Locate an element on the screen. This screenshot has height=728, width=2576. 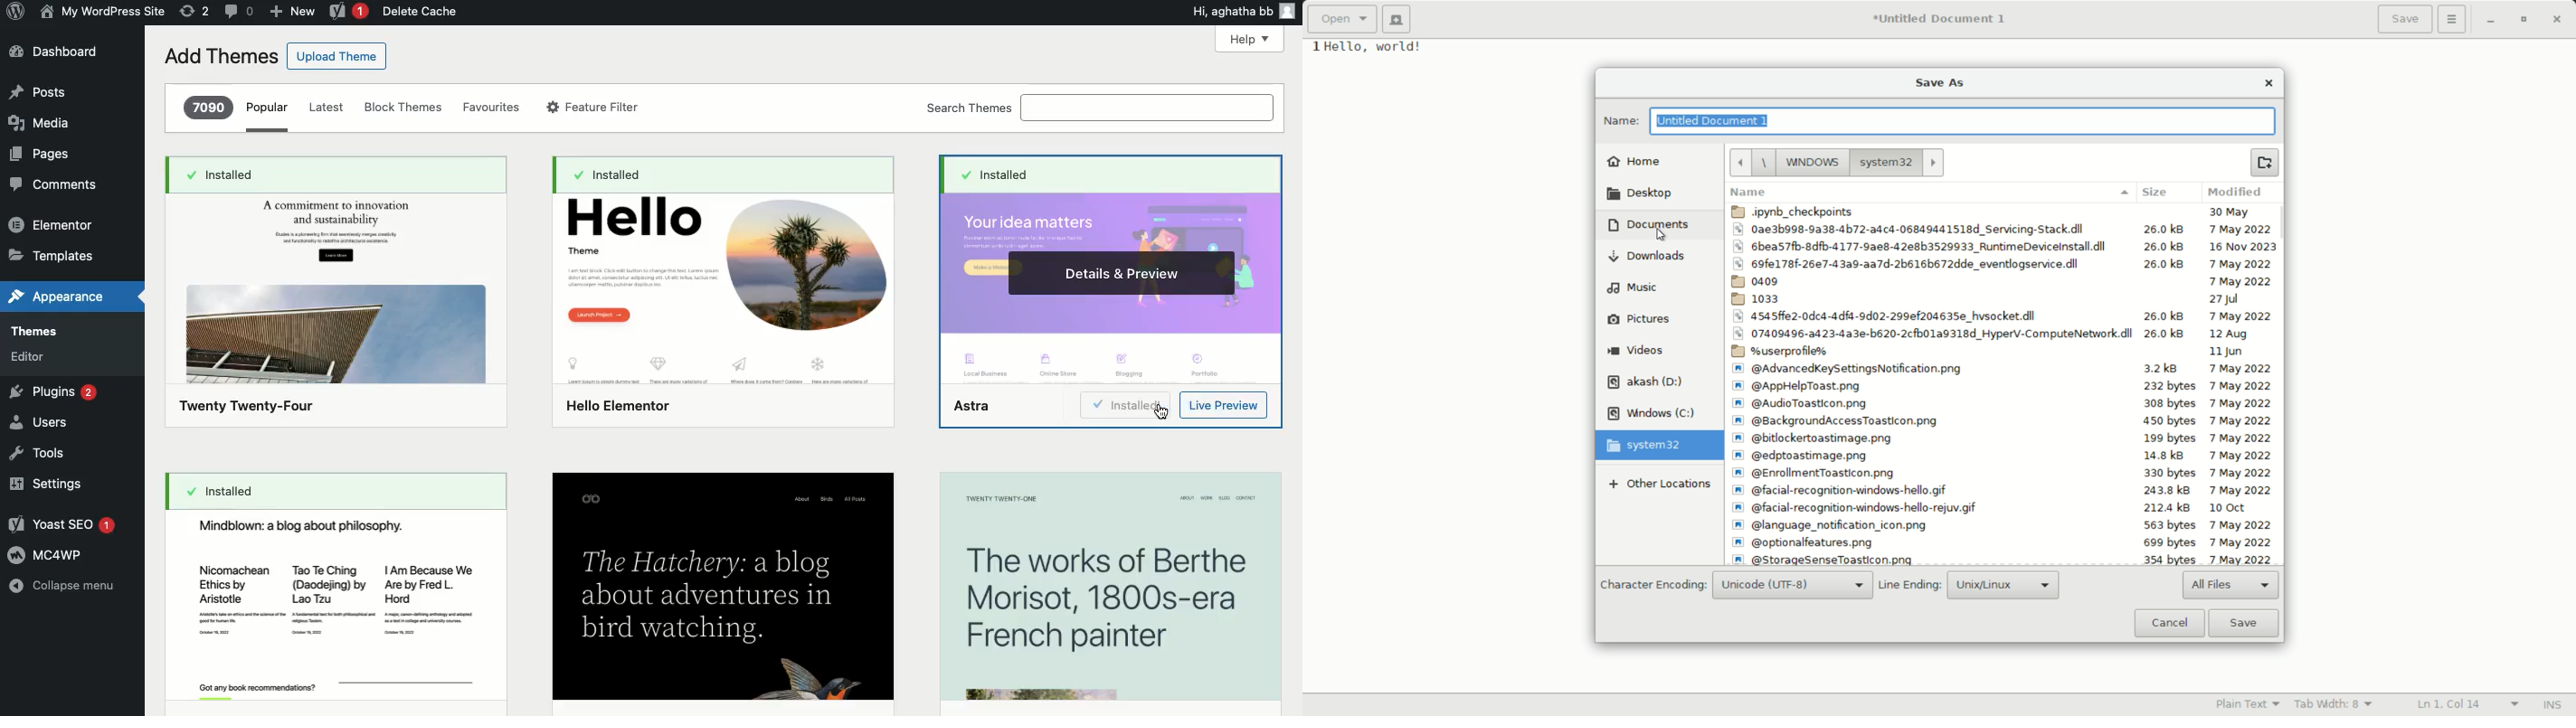
pictures is located at coordinates (1639, 319).